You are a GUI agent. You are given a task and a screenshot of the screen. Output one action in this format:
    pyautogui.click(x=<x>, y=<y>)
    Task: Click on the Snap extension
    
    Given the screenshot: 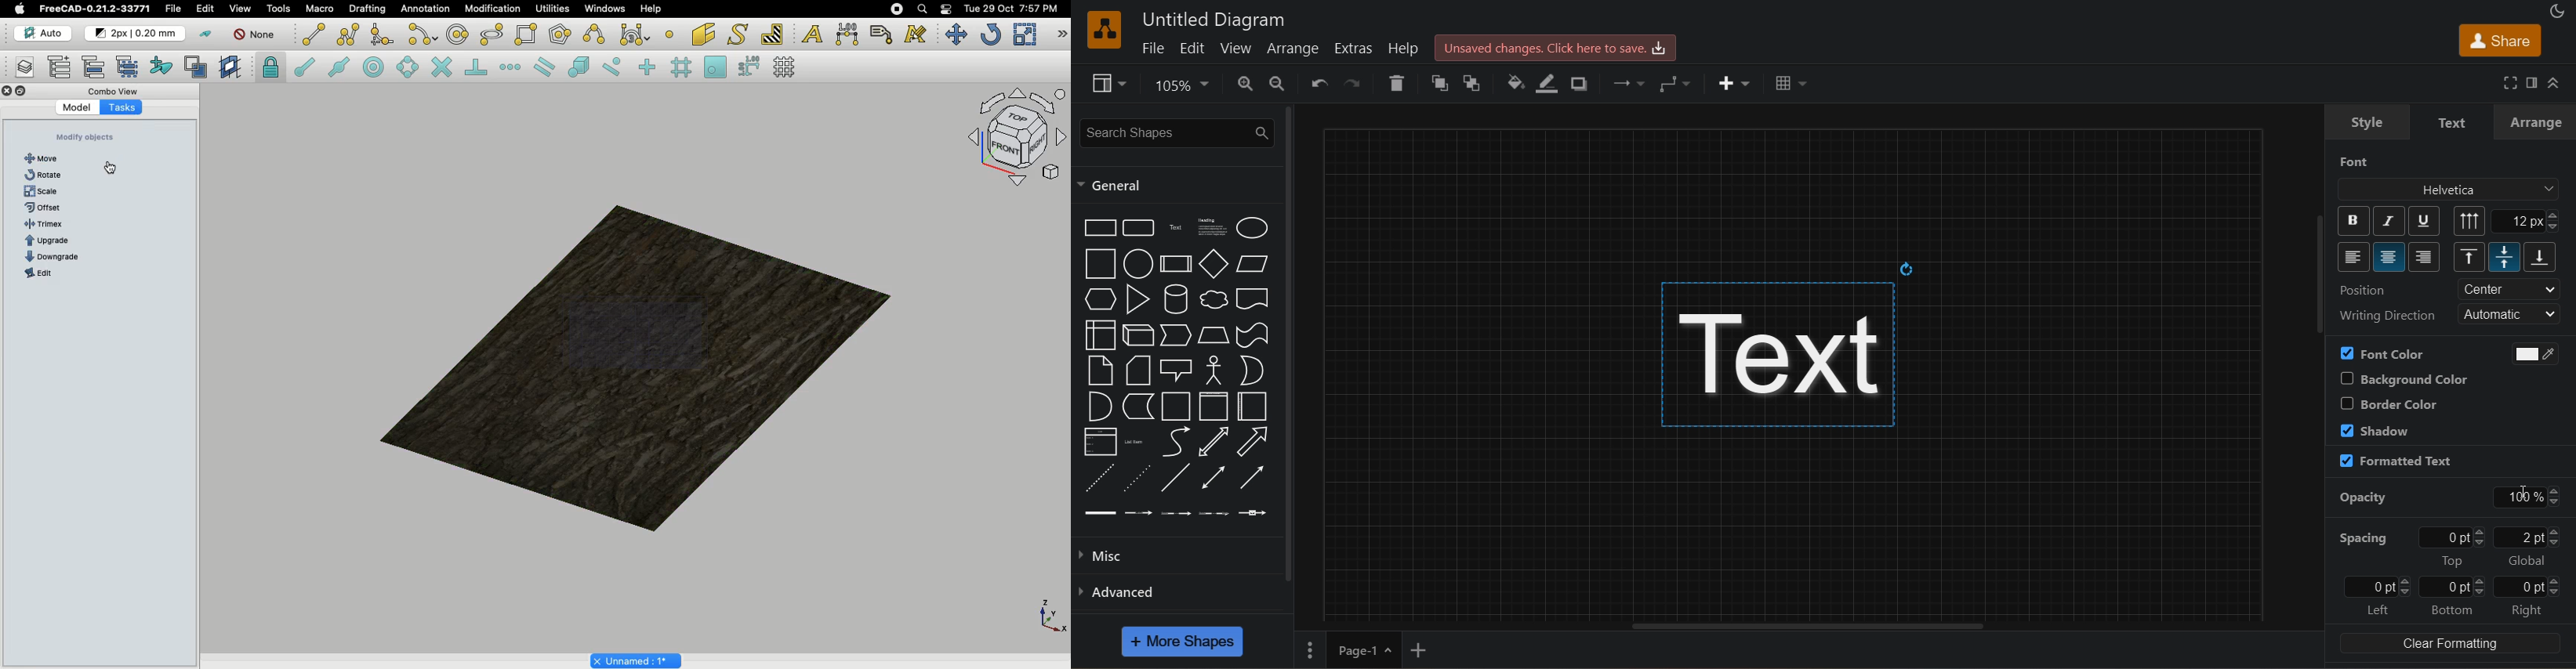 What is the action you would take?
    pyautogui.click(x=512, y=68)
    